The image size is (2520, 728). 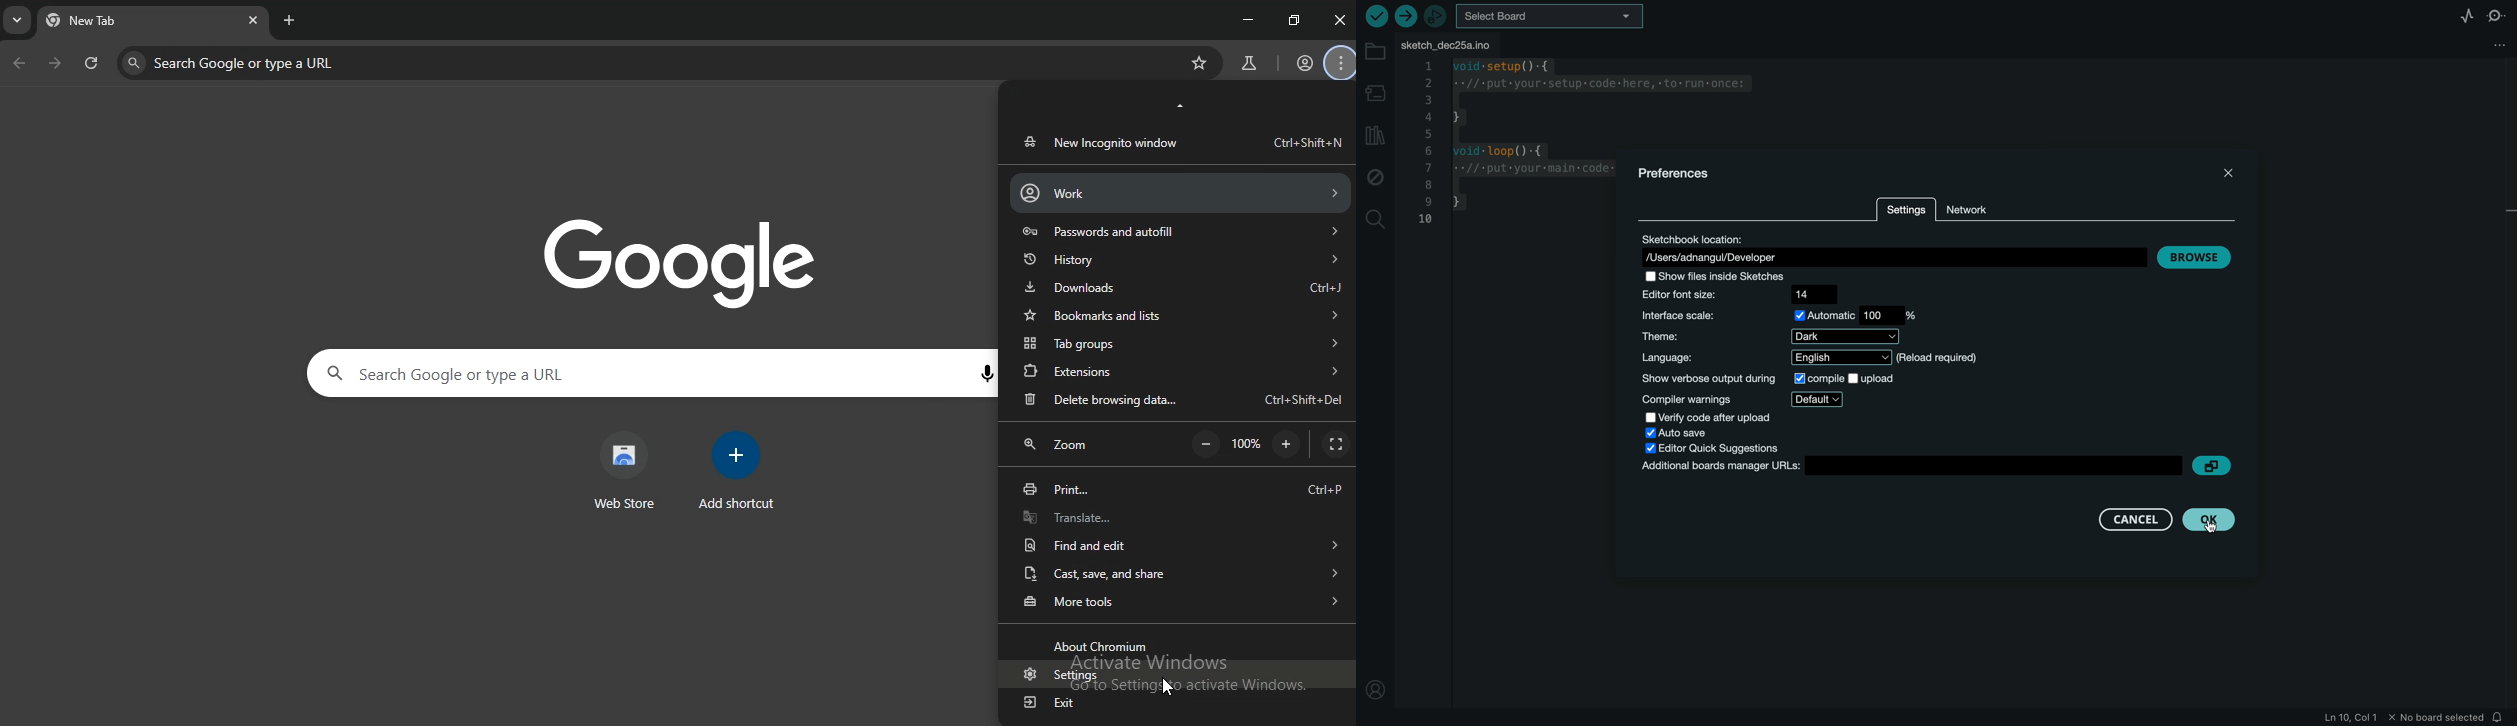 What do you see at coordinates (1342, 64) in the screenshot?
I see `customize and control chromium` at bounding box center [1342, 64].